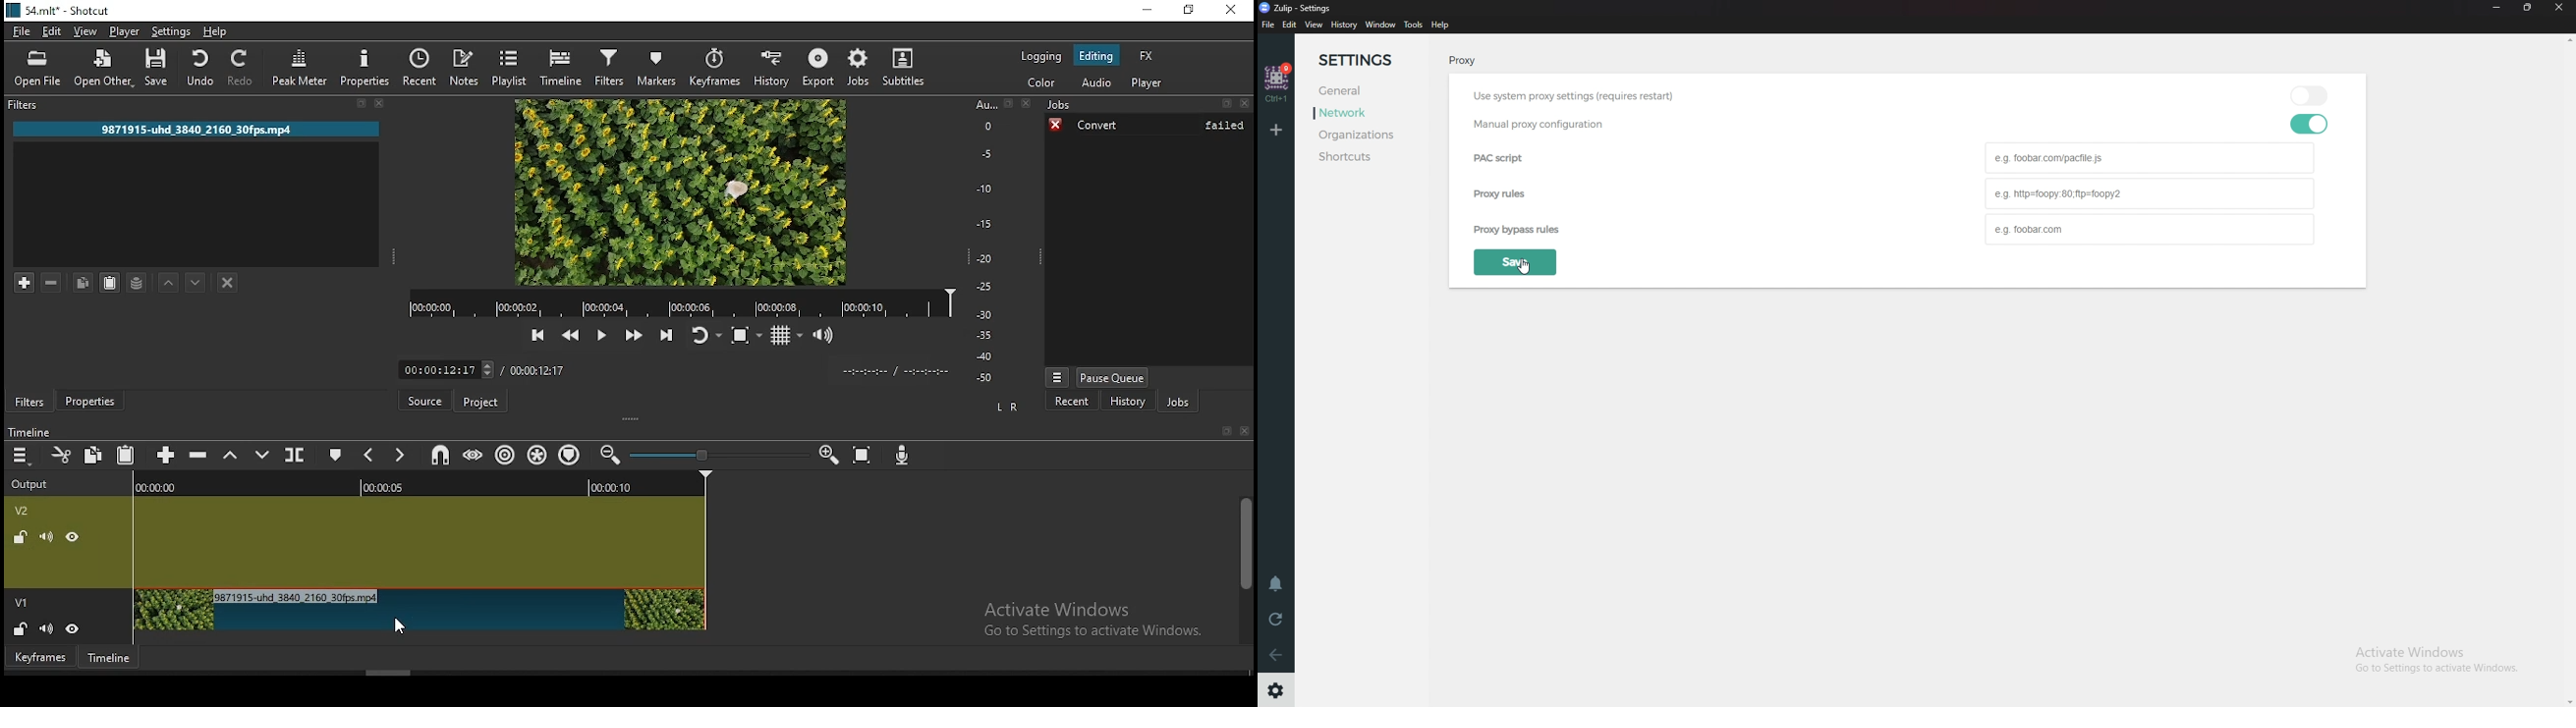 The width and height of the screenshot is (2576, 728). Describe the element at coordinates (1440, 25) in the screenshot. I see `help` at that location.